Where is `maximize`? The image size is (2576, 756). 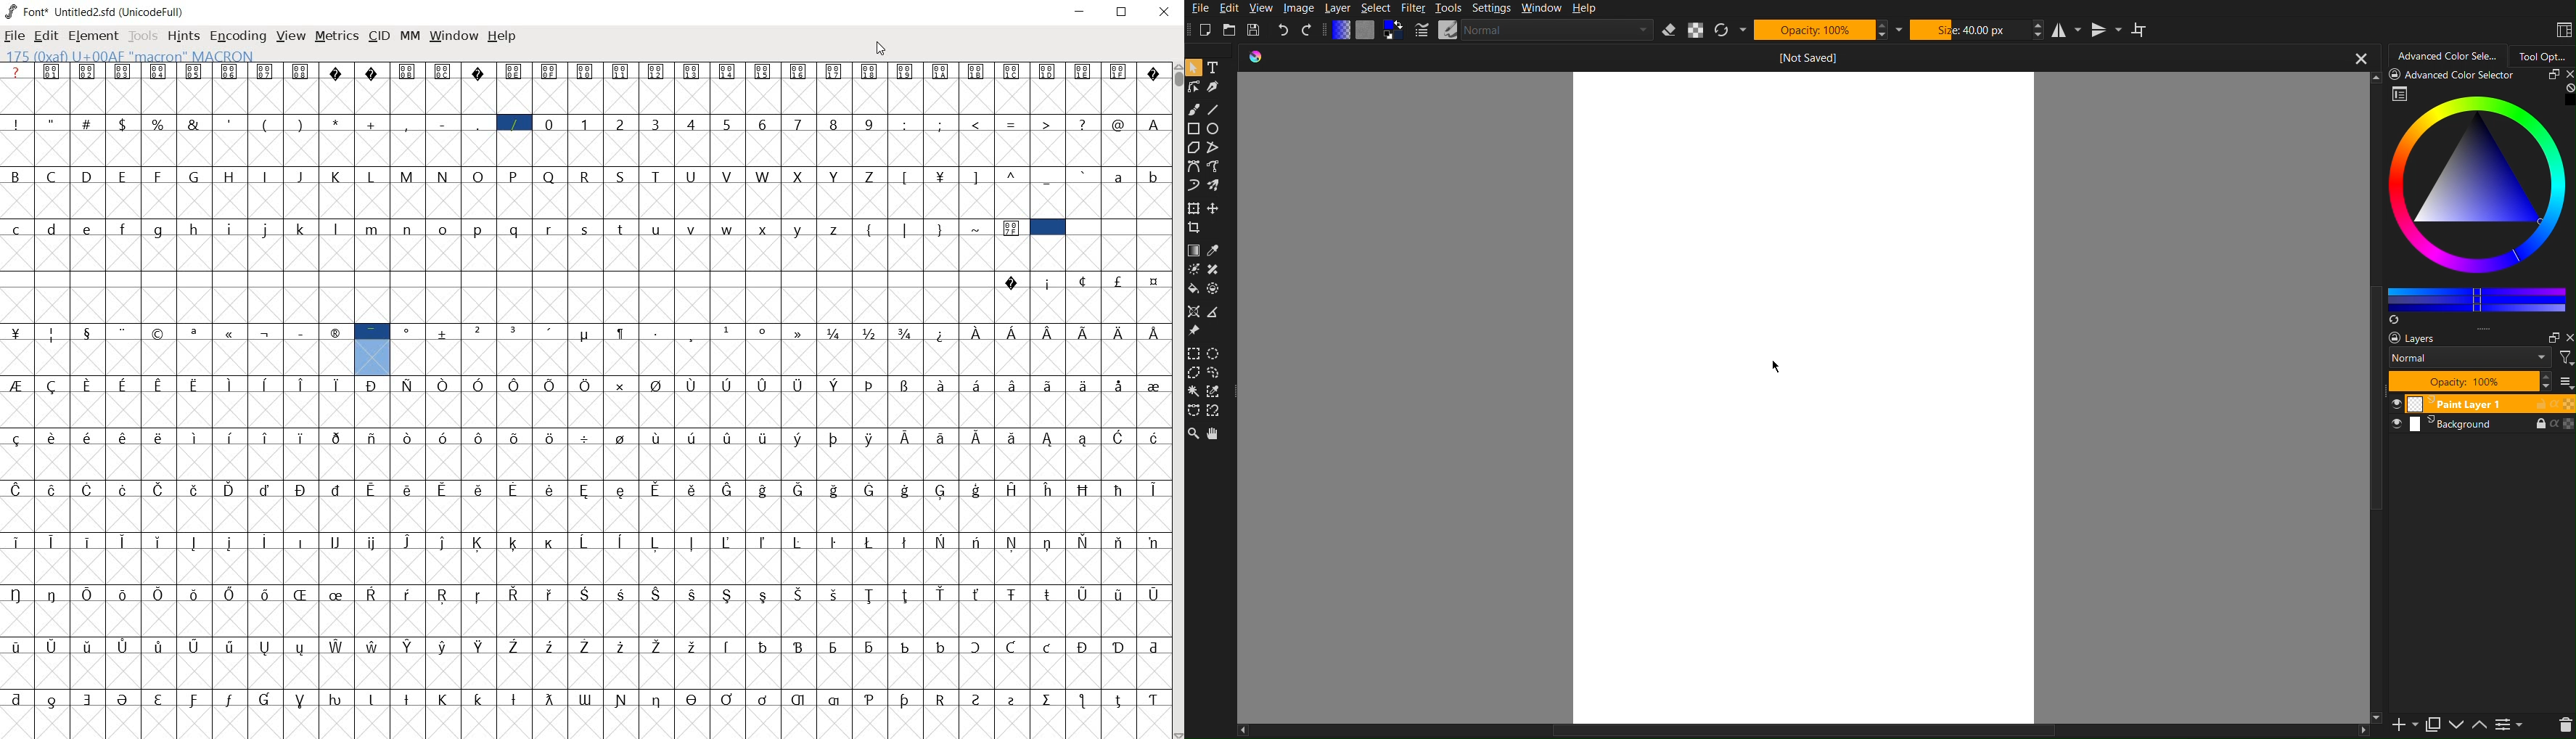 maximize is located at coordinates (2549, 335).